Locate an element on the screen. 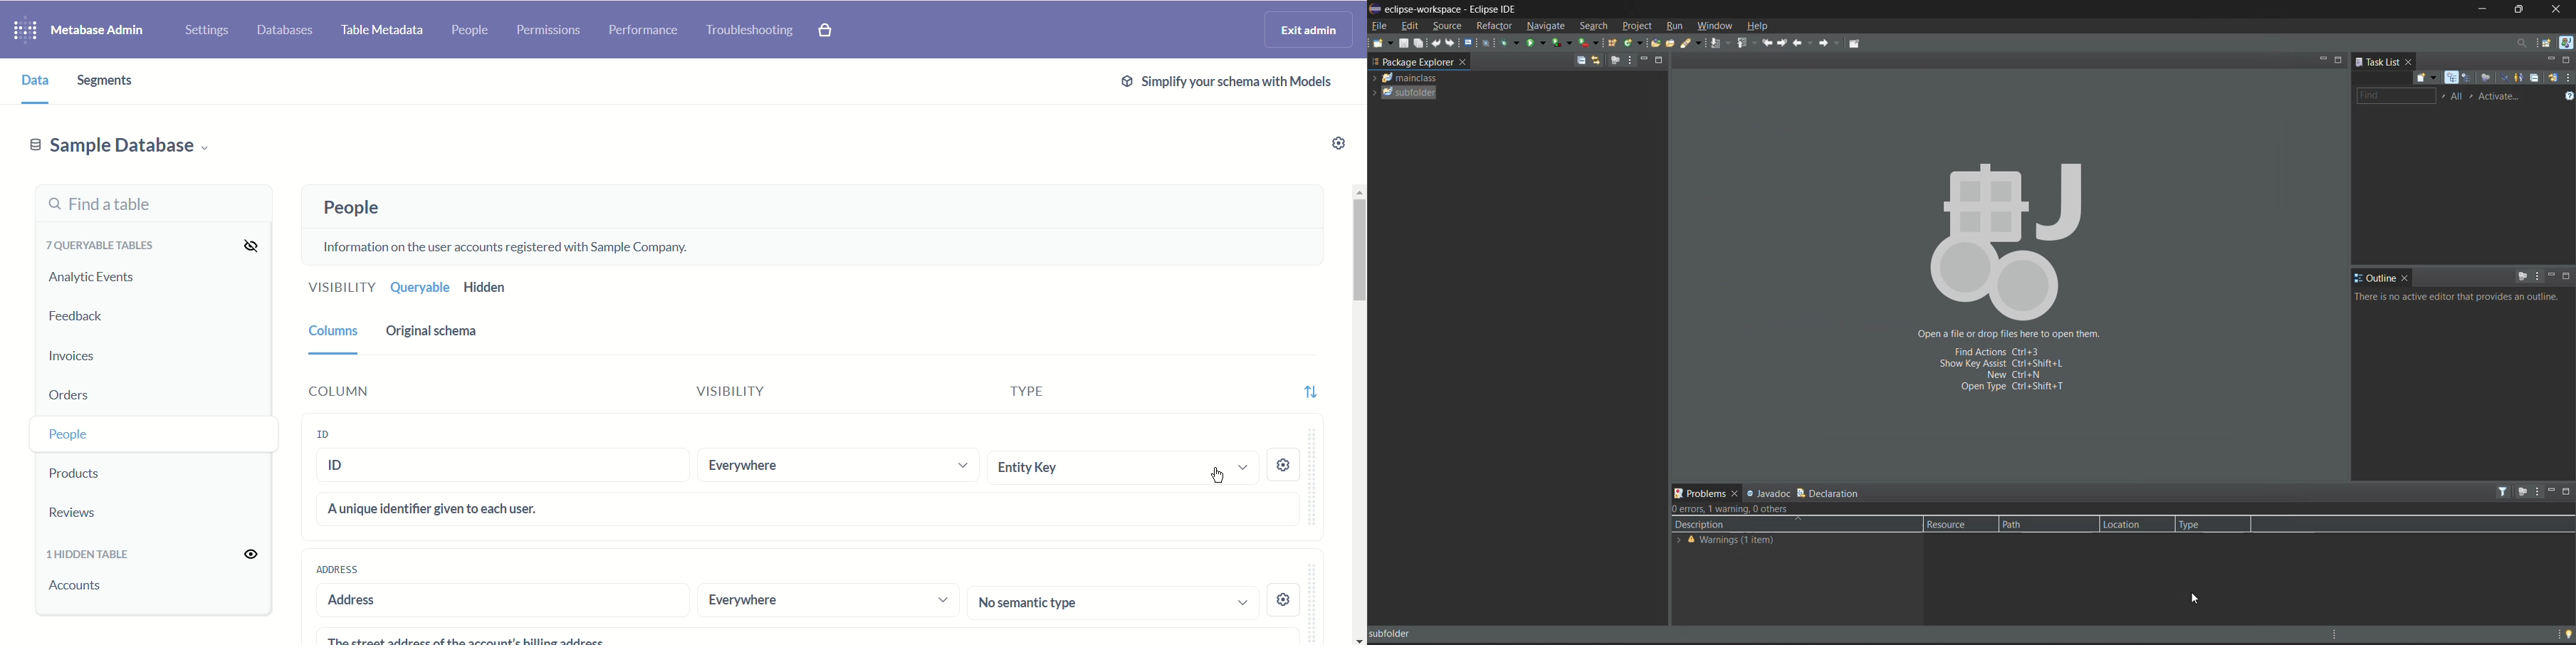  next annotation is located at coordinates (1720, 42).